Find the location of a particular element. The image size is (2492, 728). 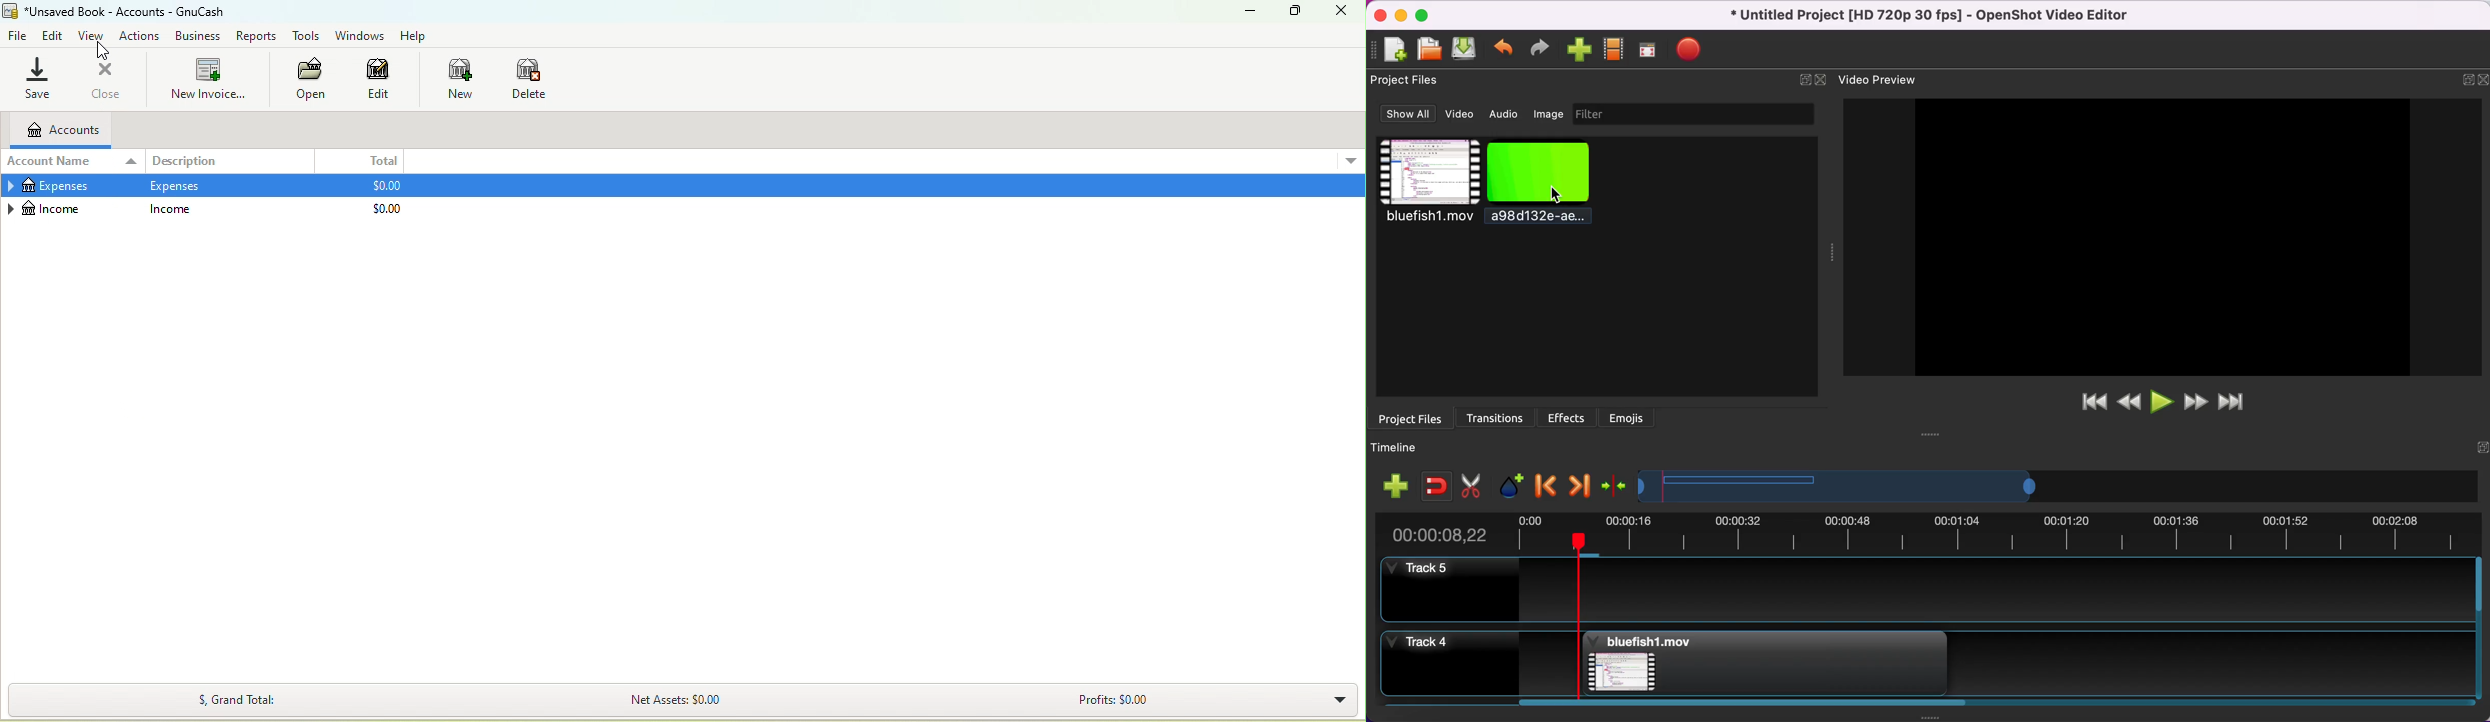

Total is located at coordinates (363, 161).